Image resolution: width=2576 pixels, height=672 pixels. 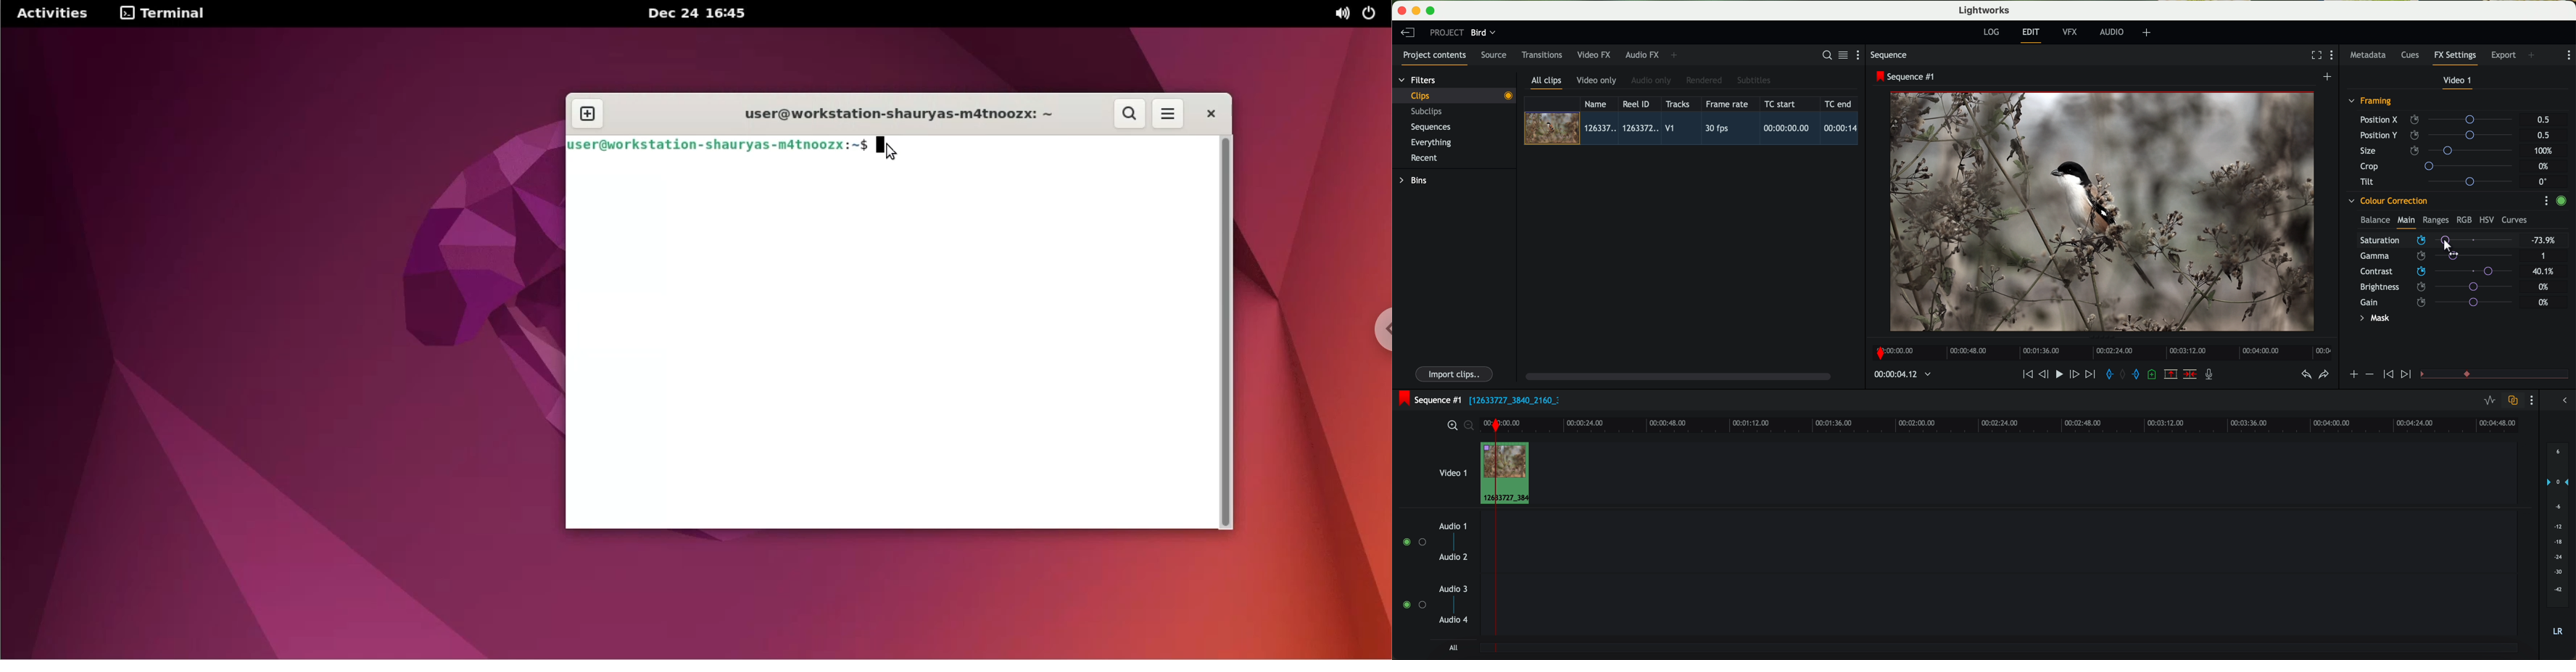 What do you see at coordinates (1596, 55) in the screenshot?
I see `video FX` at bounding box center [1596, 55].